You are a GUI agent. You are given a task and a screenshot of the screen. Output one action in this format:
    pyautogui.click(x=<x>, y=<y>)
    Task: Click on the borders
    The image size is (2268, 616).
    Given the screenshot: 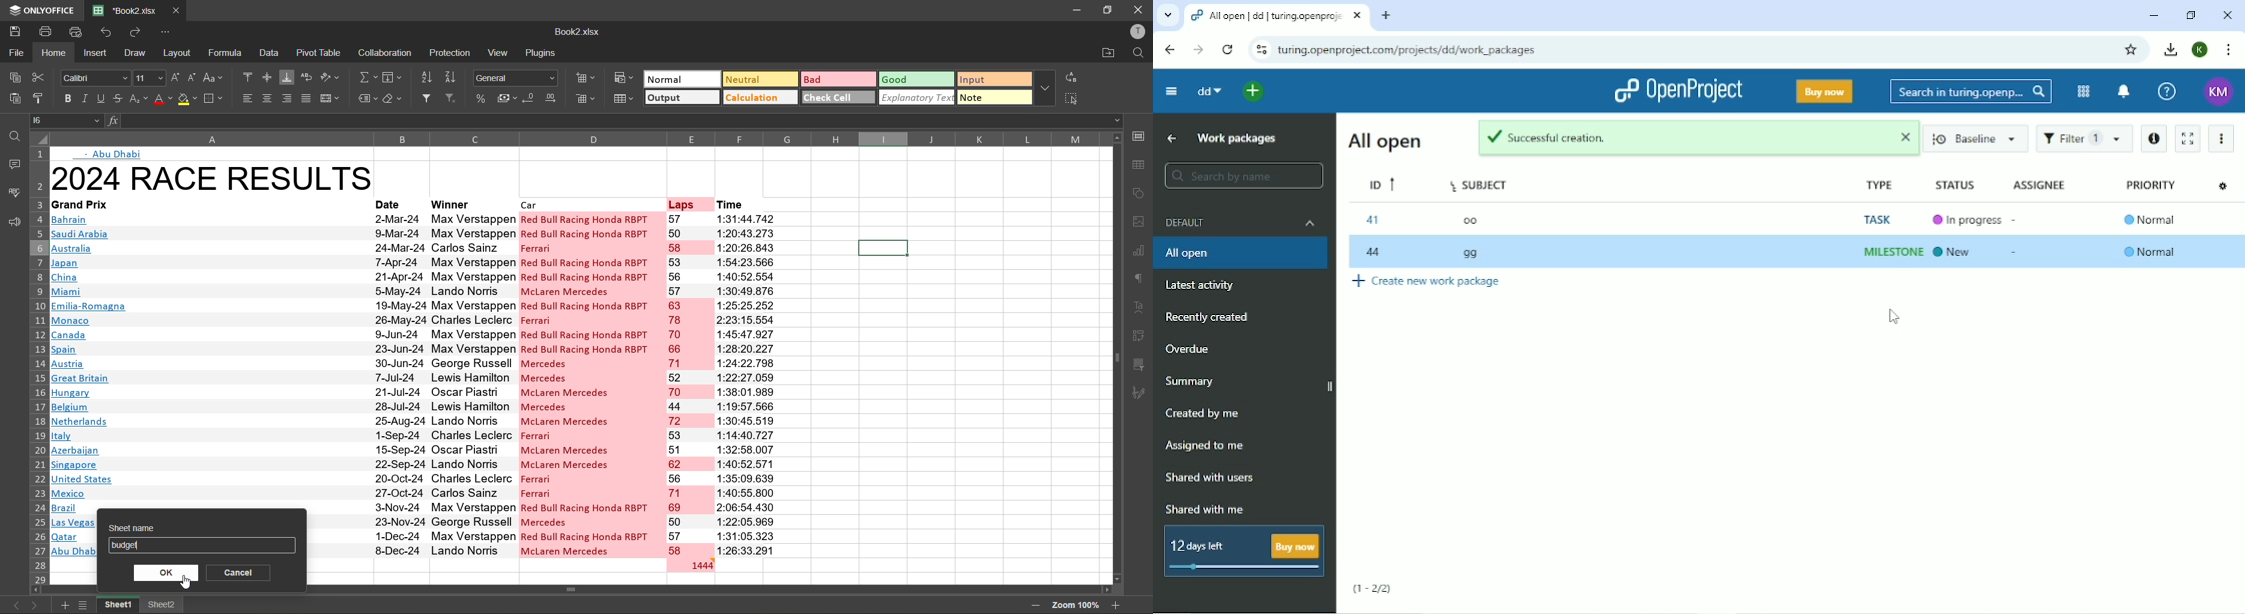 What is the action you would take?
    pyautogui.click(x=215, y=98)
    